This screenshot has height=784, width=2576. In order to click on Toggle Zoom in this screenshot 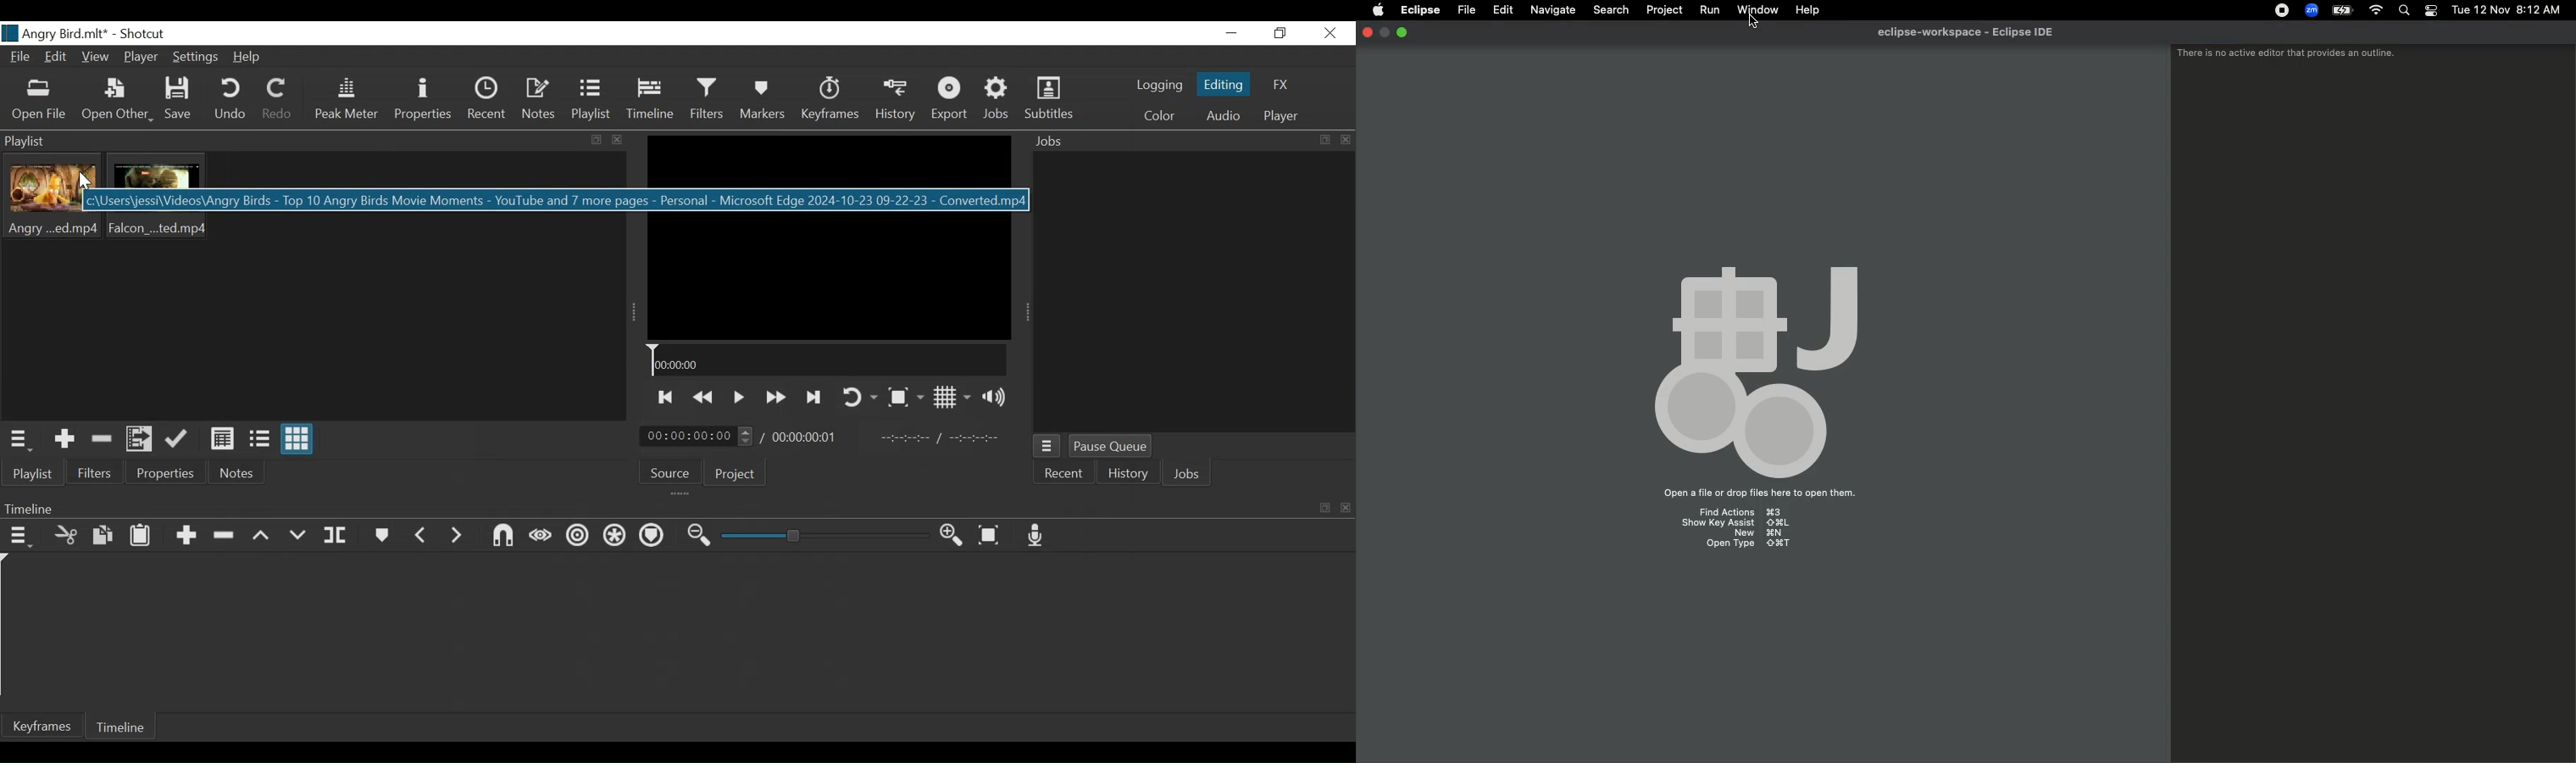, I will do `click(905, 398)`.